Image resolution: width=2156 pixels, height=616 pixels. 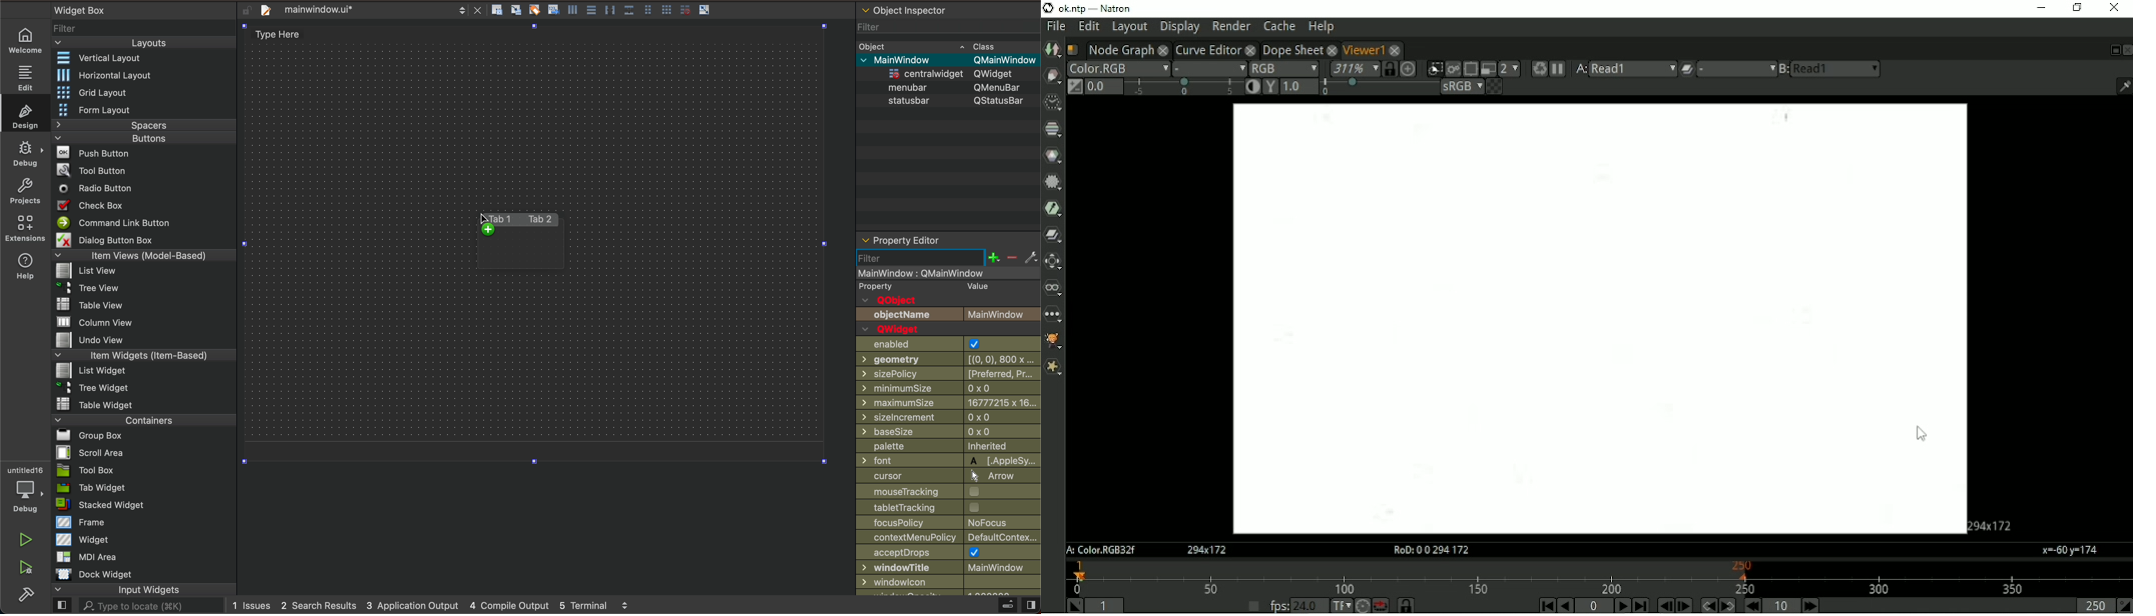 What do you see at coordinates (1596, 578) in the screenshot?
I see `Timeline` at bounding box center [1596, 578].